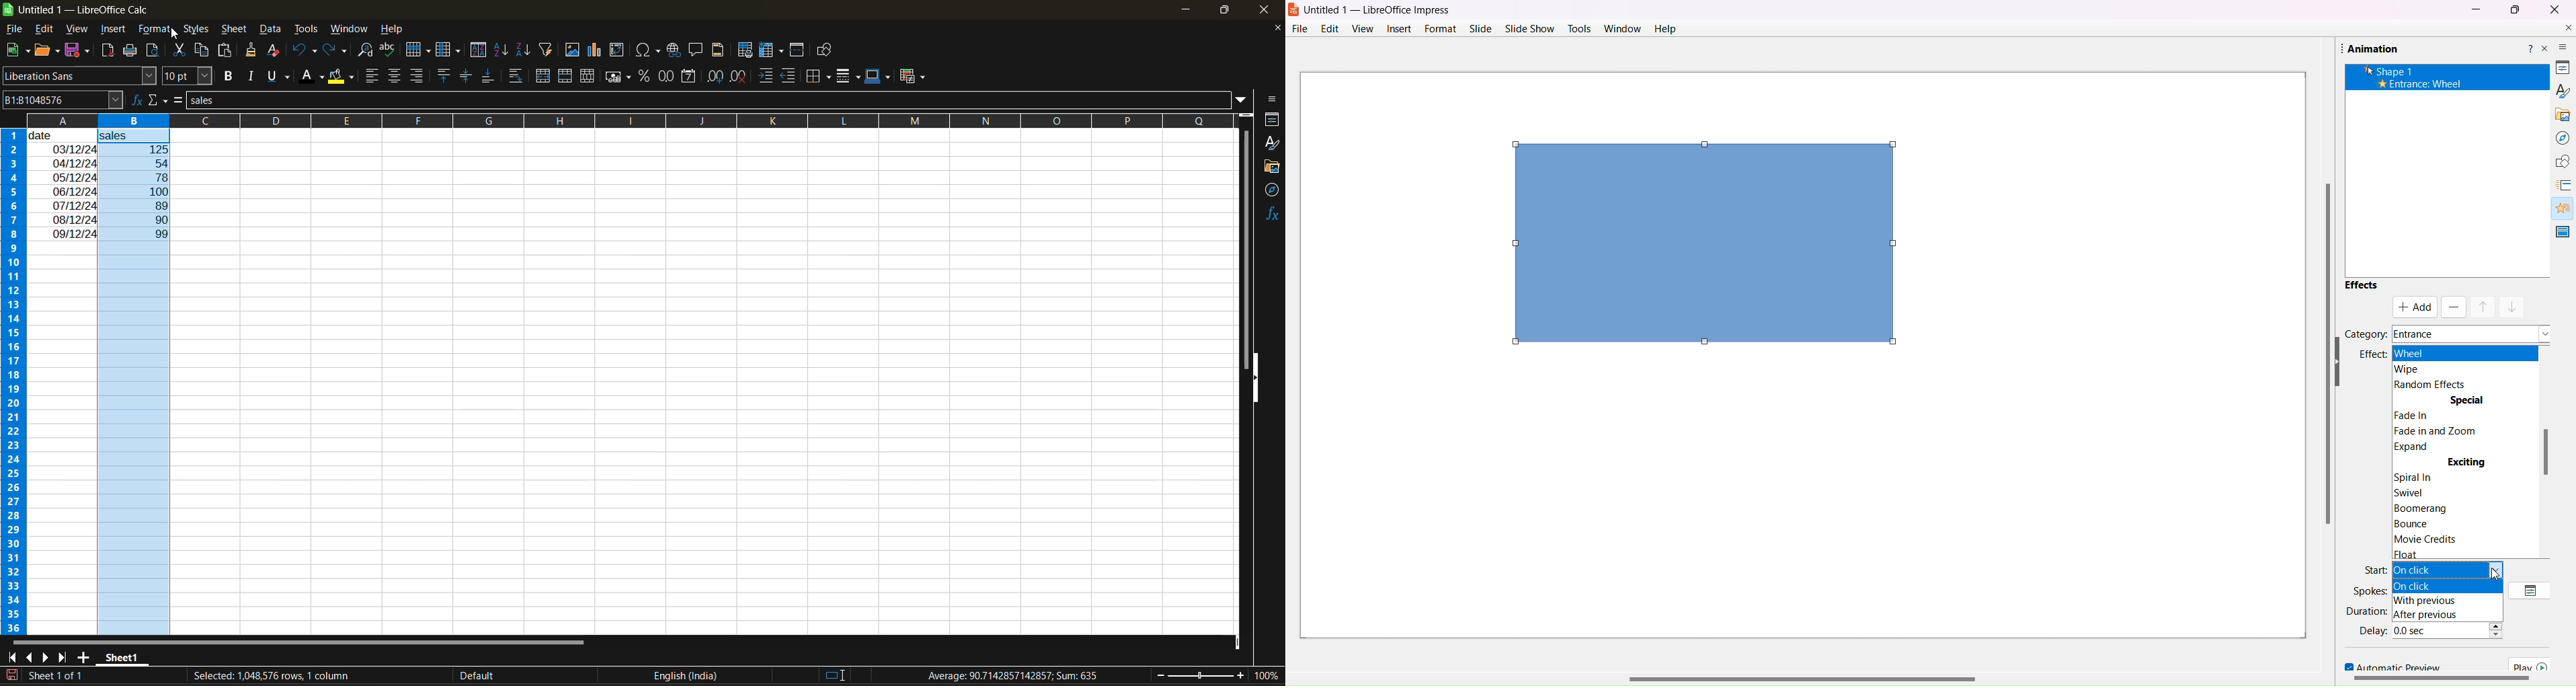 The width and height of the screenshot is (2576, 700). What do you see at coordinates (2532, 590) in the screenshot?
I see `Option` at bounding box center [2532, 590].